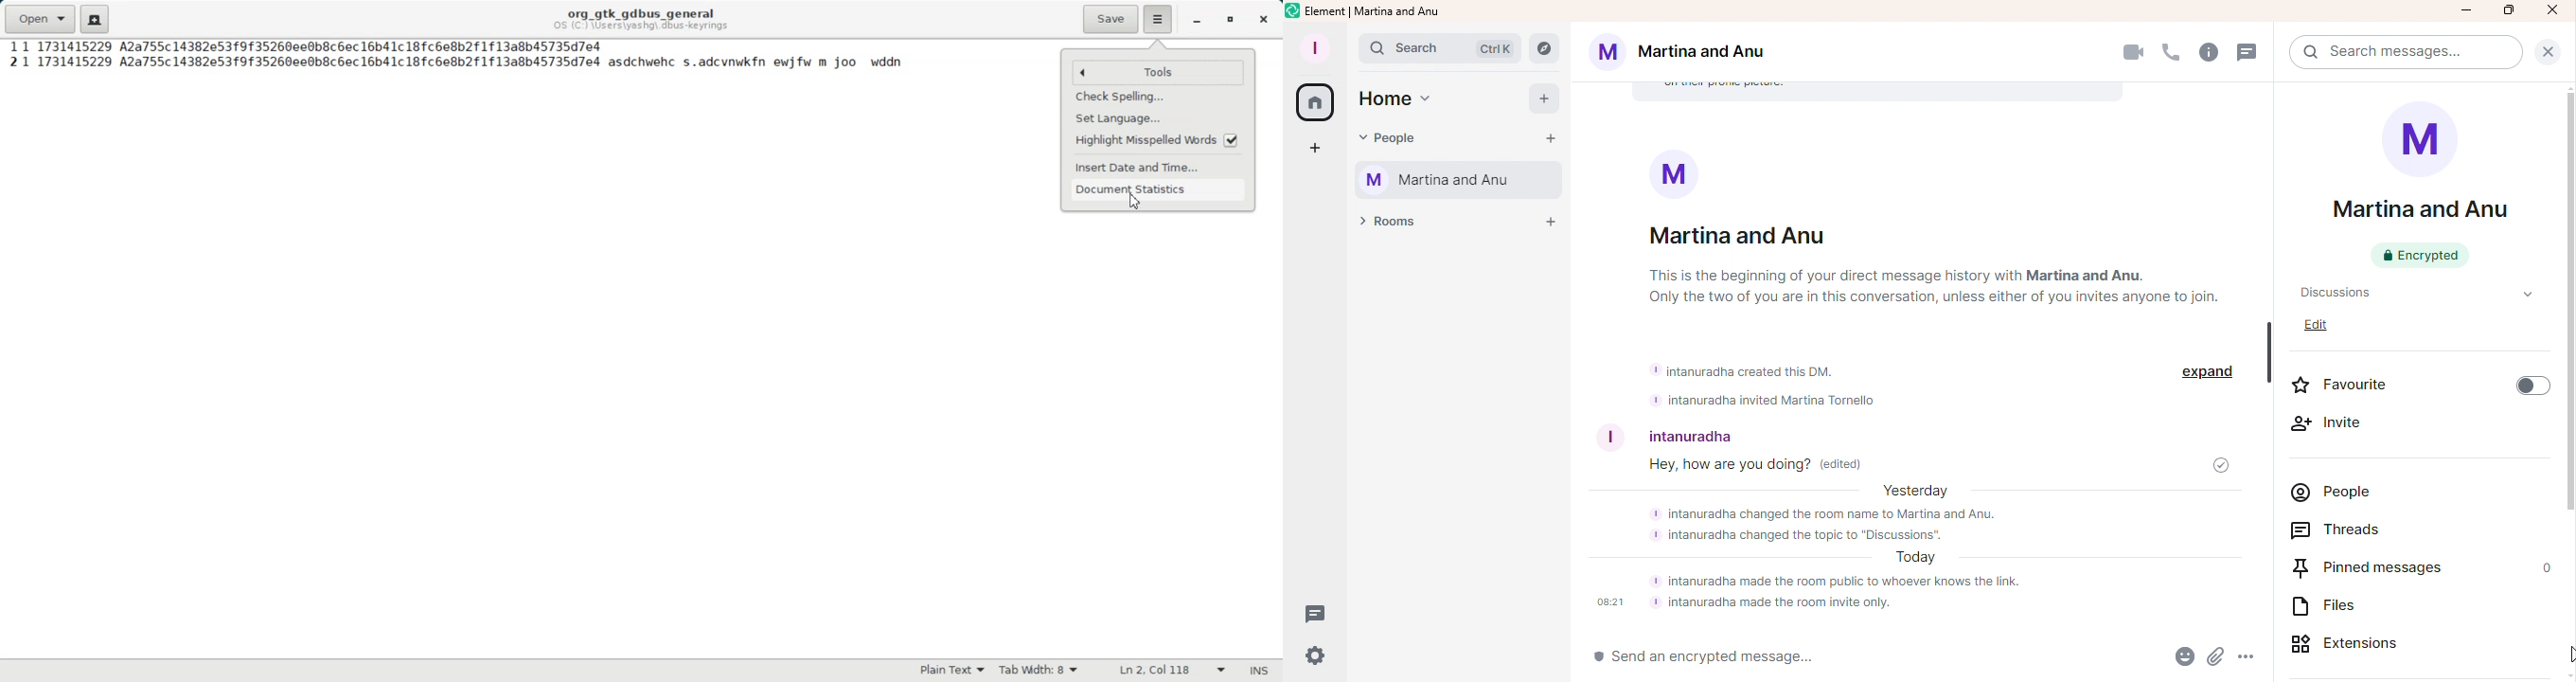  Describe the element at coordinates (2329, 488) in the screenshot. I see `People` at that location.